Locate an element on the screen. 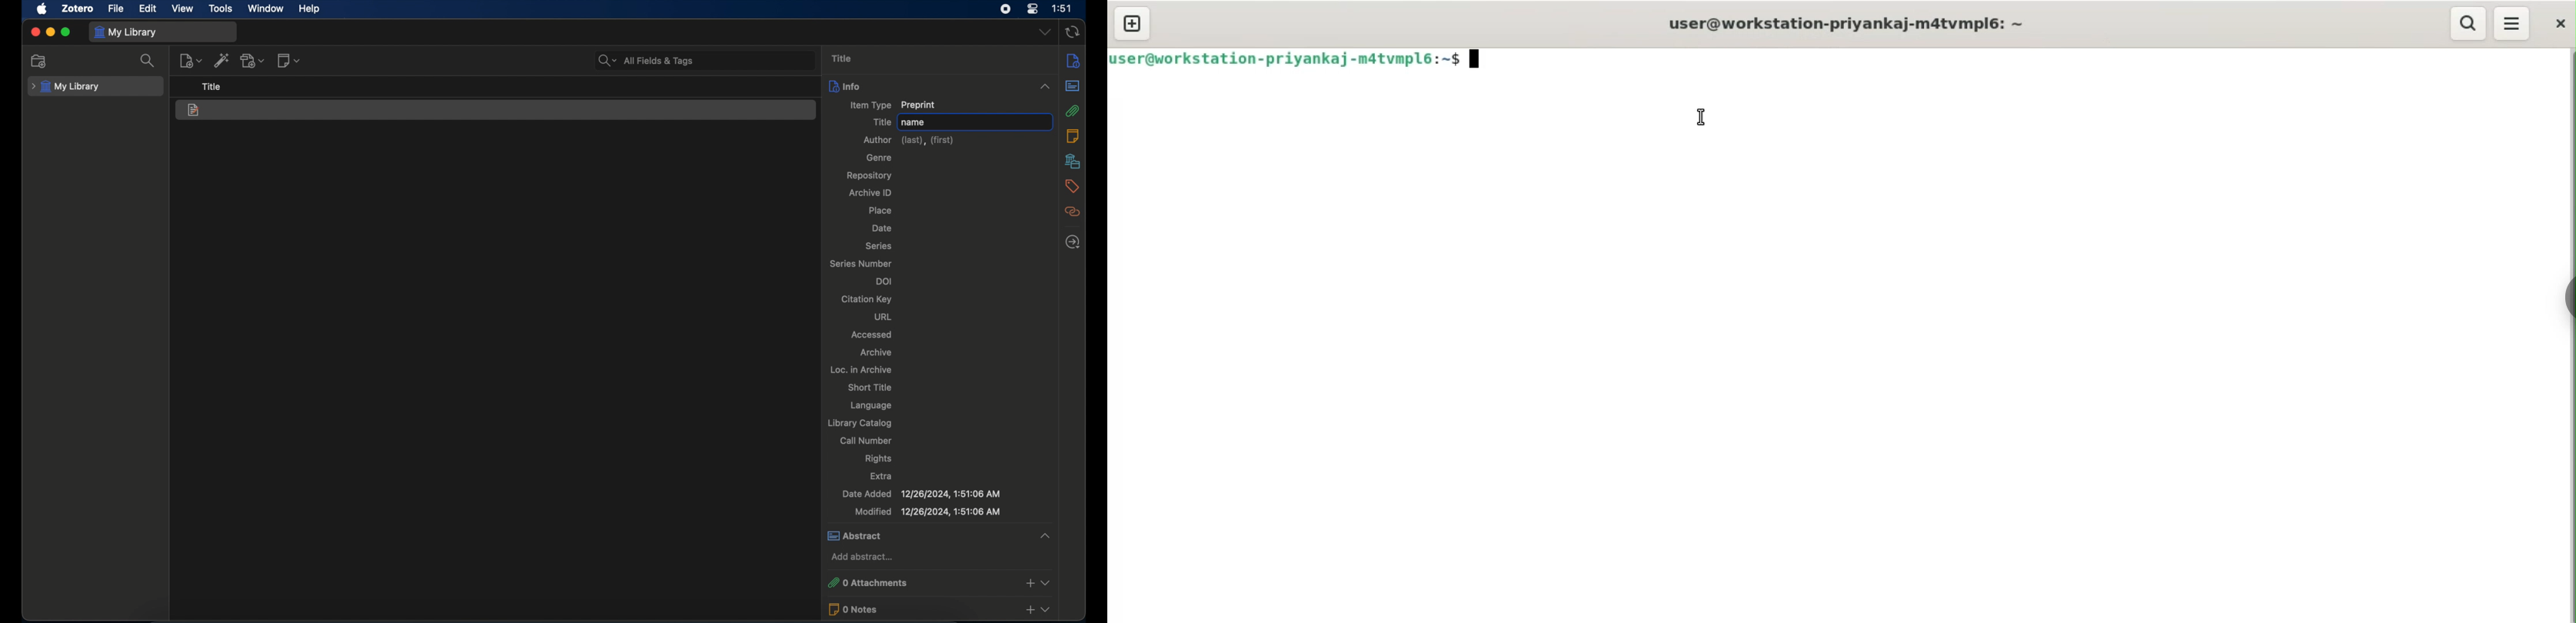  sync is located at coordinates (1072, 32).